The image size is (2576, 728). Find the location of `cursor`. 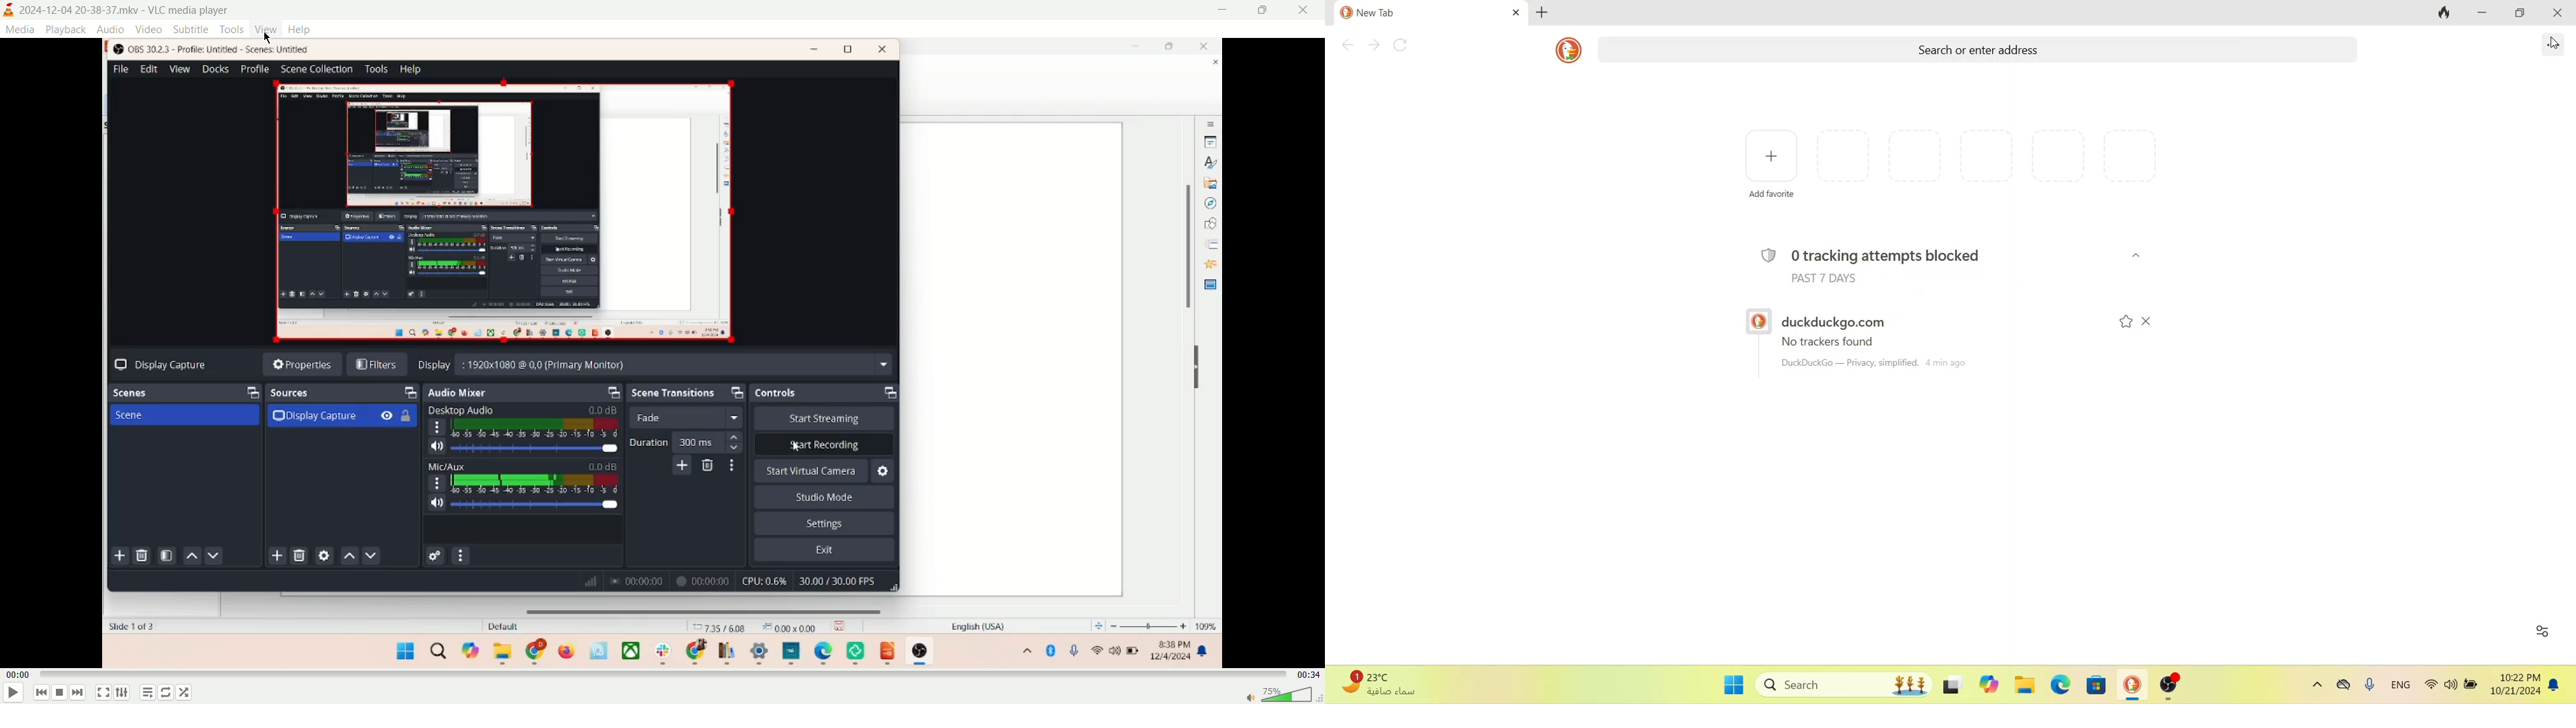

cursor is located at coordinates (2554, 43).